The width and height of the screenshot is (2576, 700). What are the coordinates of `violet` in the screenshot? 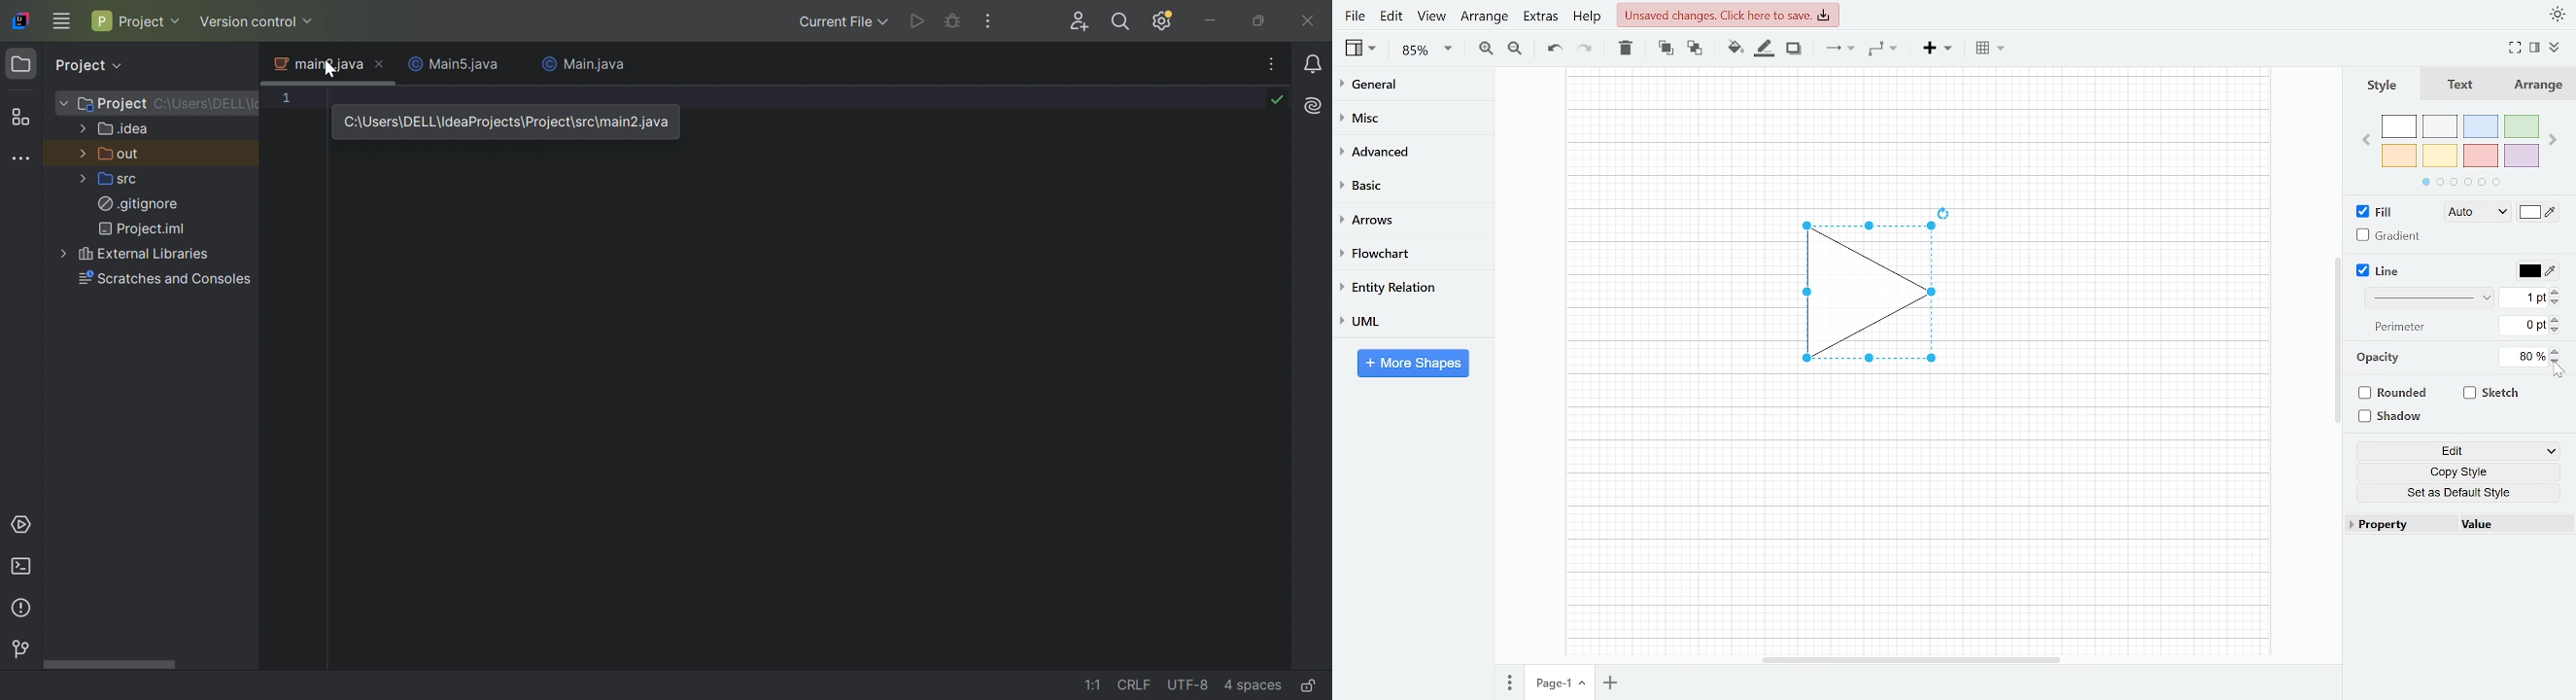 It's located at (2521, 156).